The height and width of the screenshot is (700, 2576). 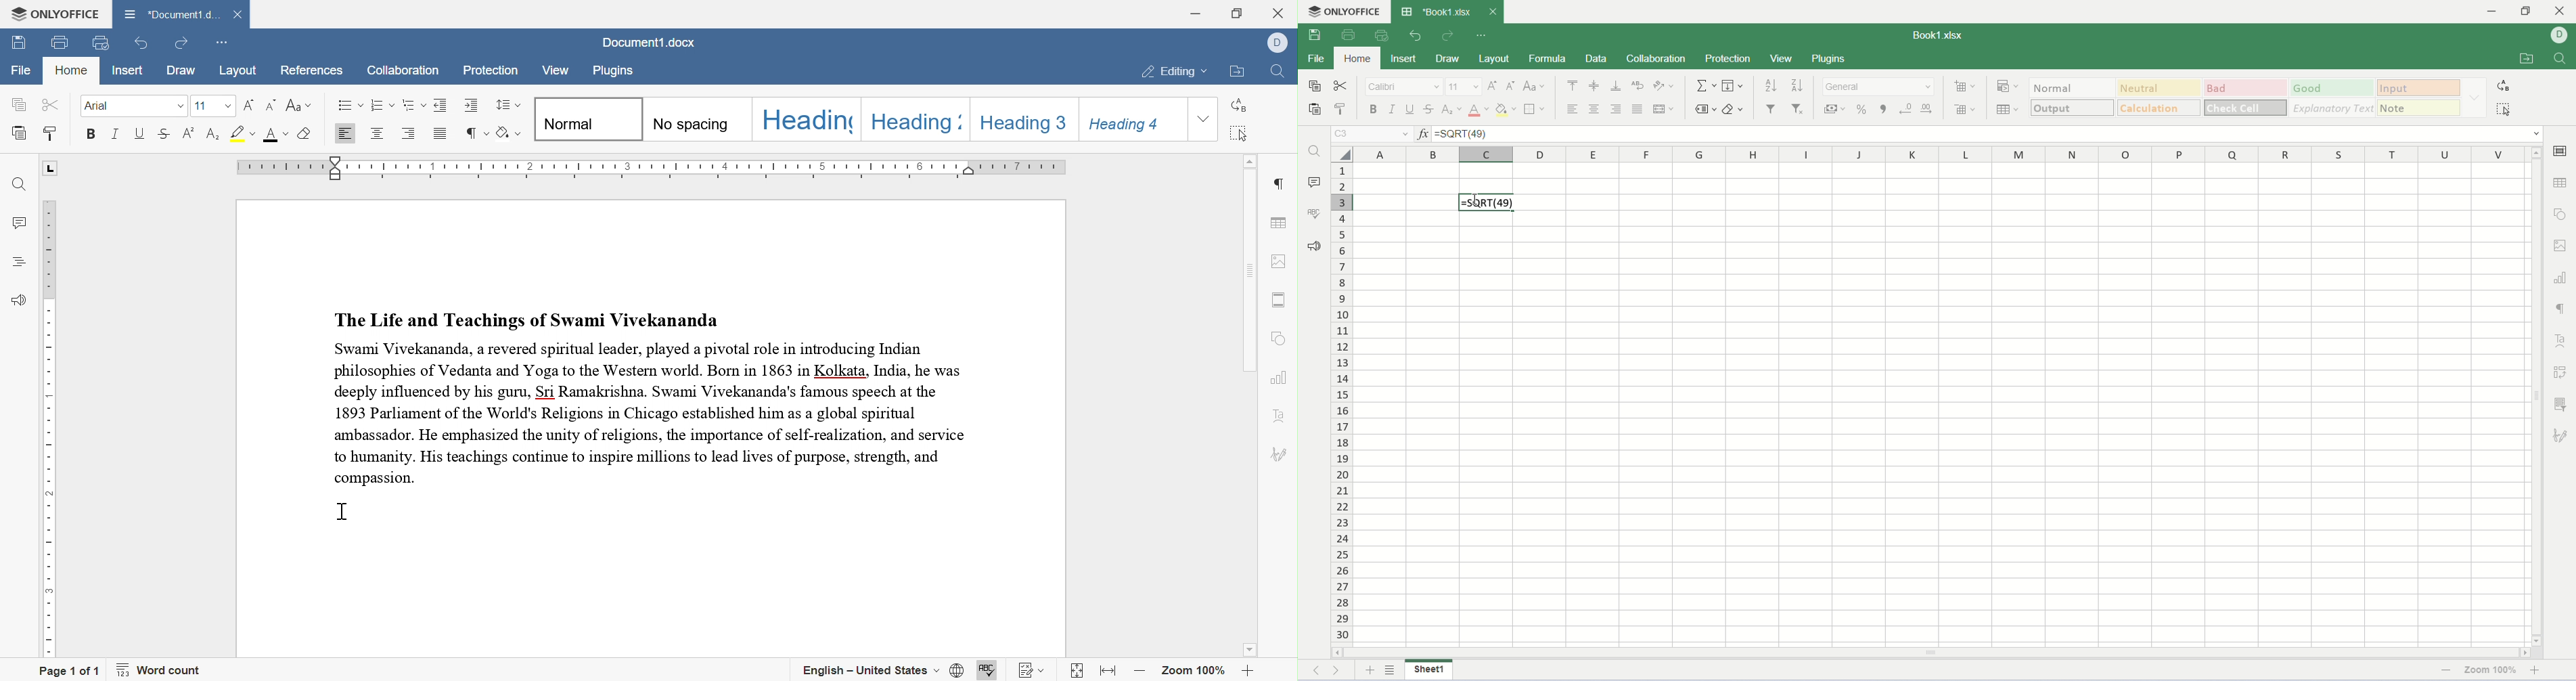 What do you see at coordinates (1596, 60) in the screenshot?
I see `data` at bounding box center [1596, 60].